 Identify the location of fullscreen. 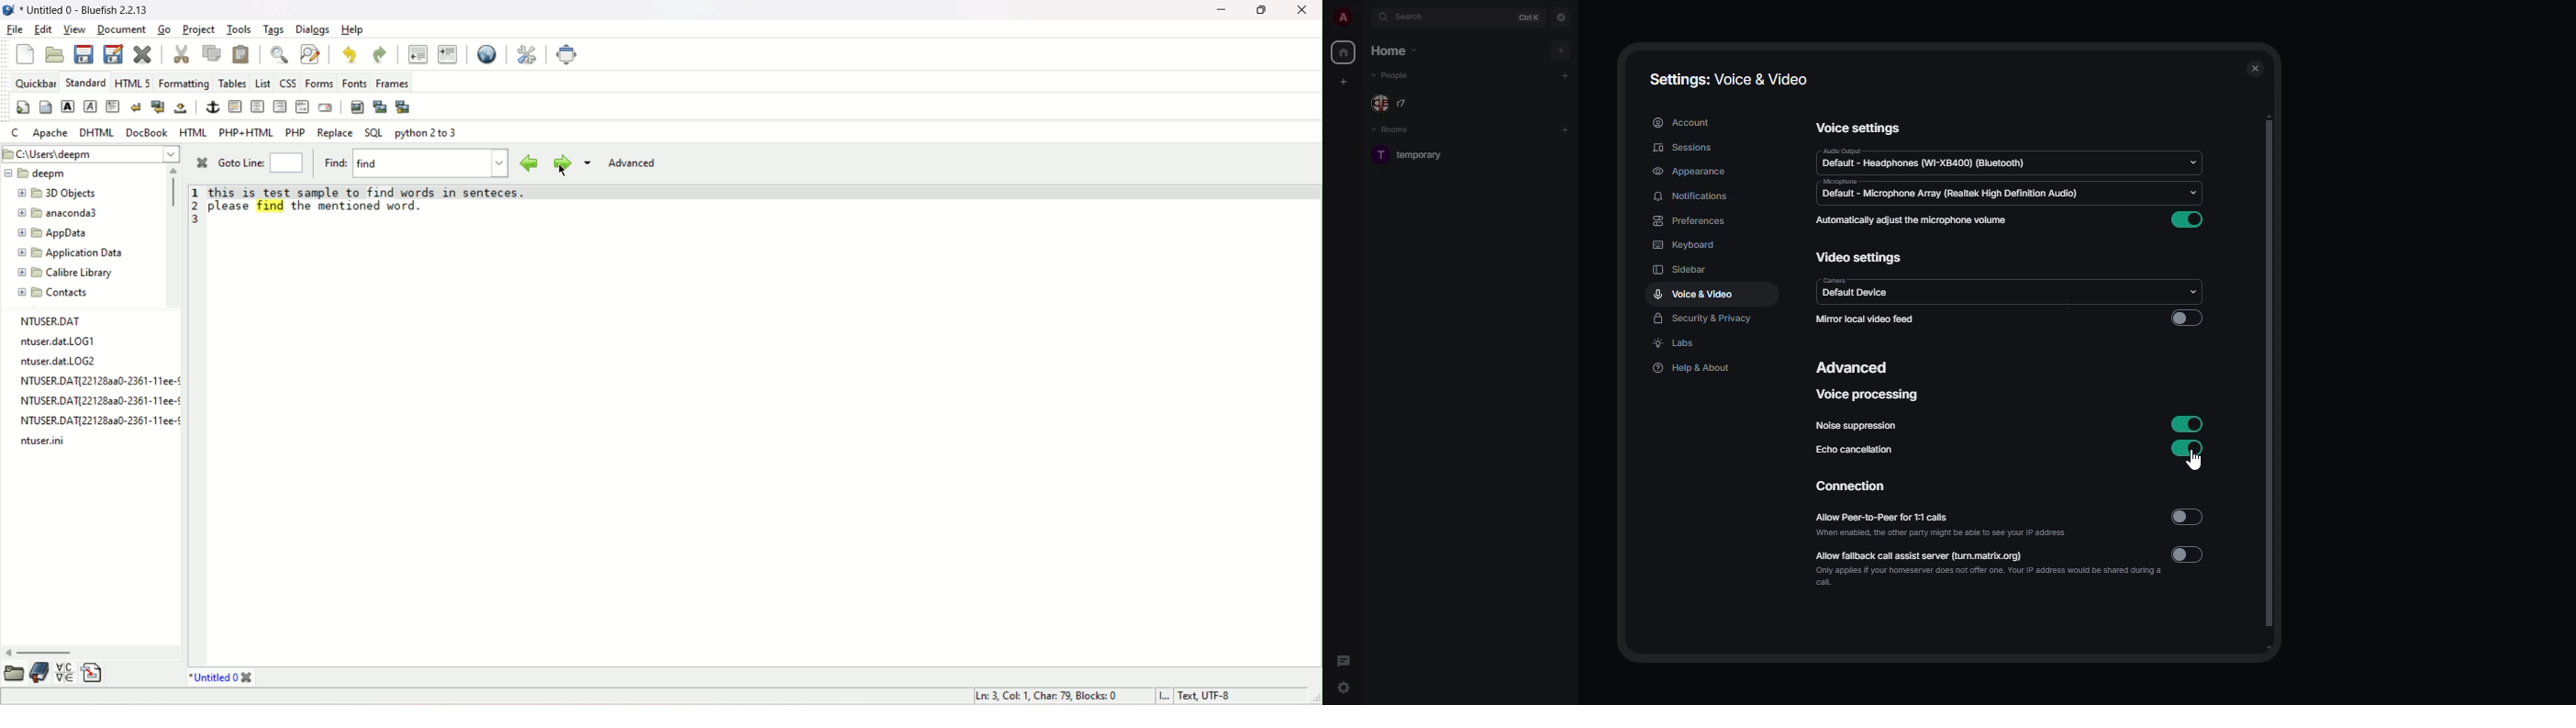
(572, 54).